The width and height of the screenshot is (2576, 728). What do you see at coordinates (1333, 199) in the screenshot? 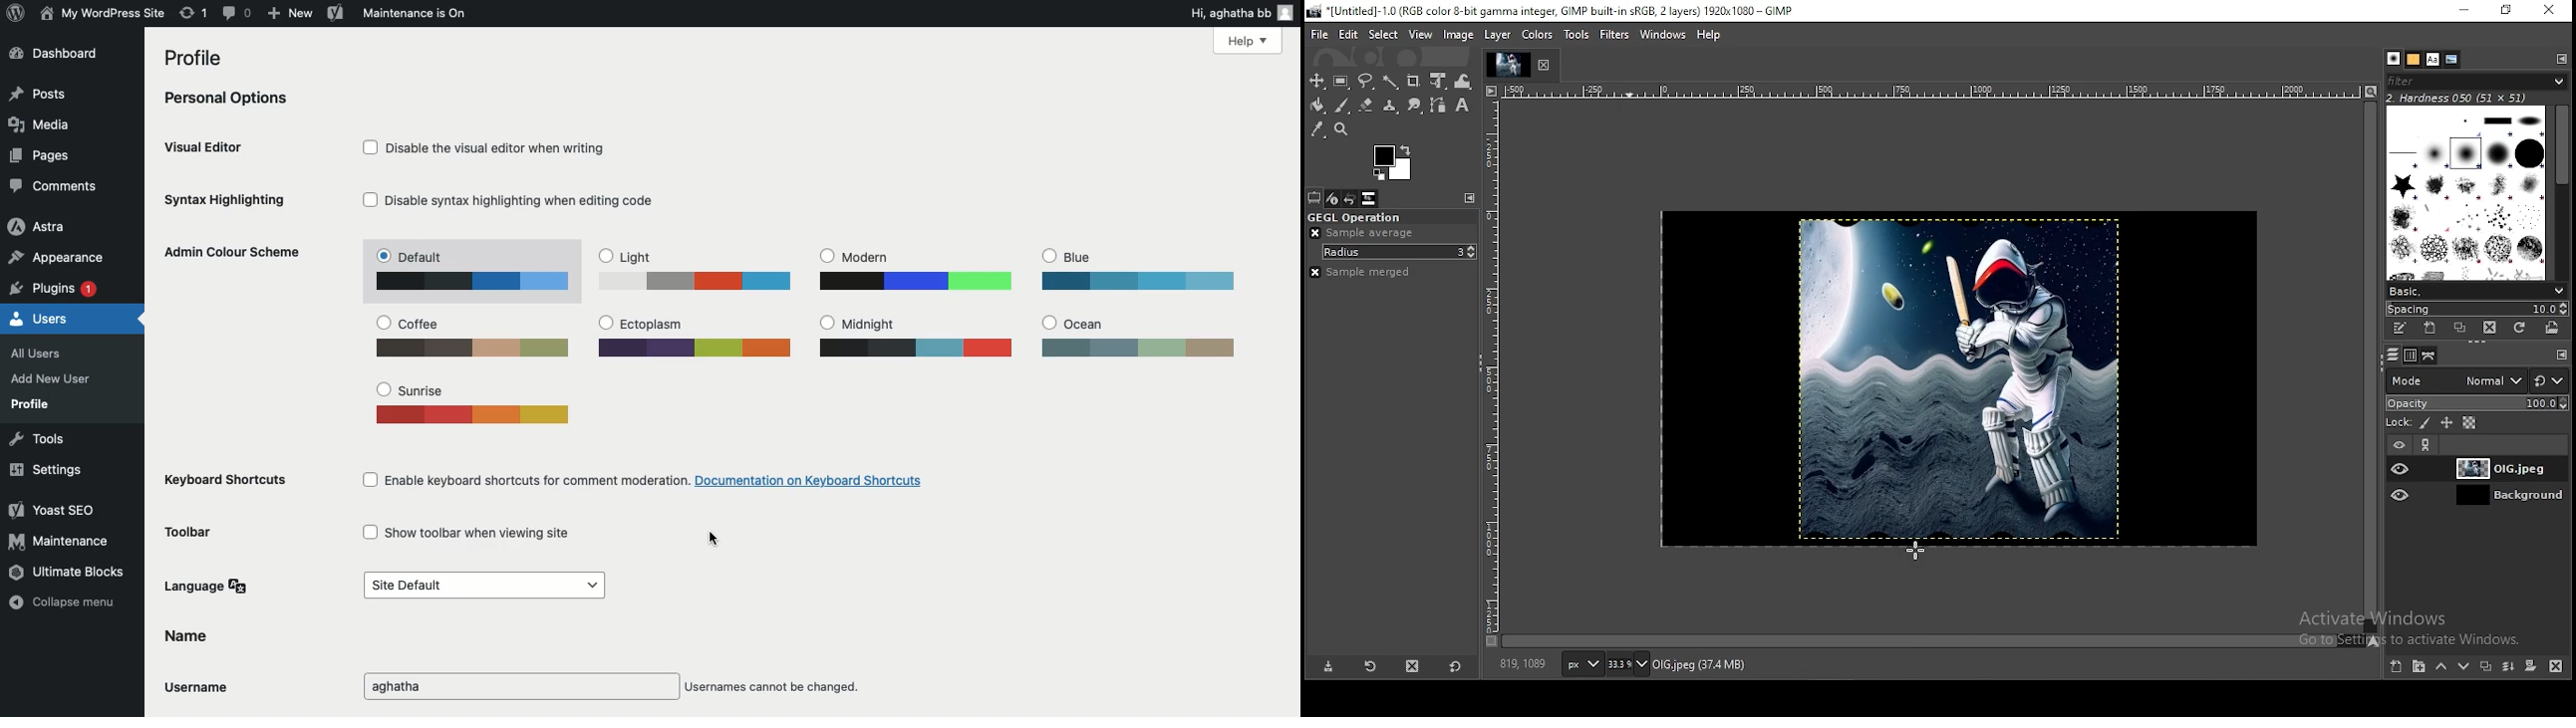
I see `device status` at bounding box center [1333, 199].